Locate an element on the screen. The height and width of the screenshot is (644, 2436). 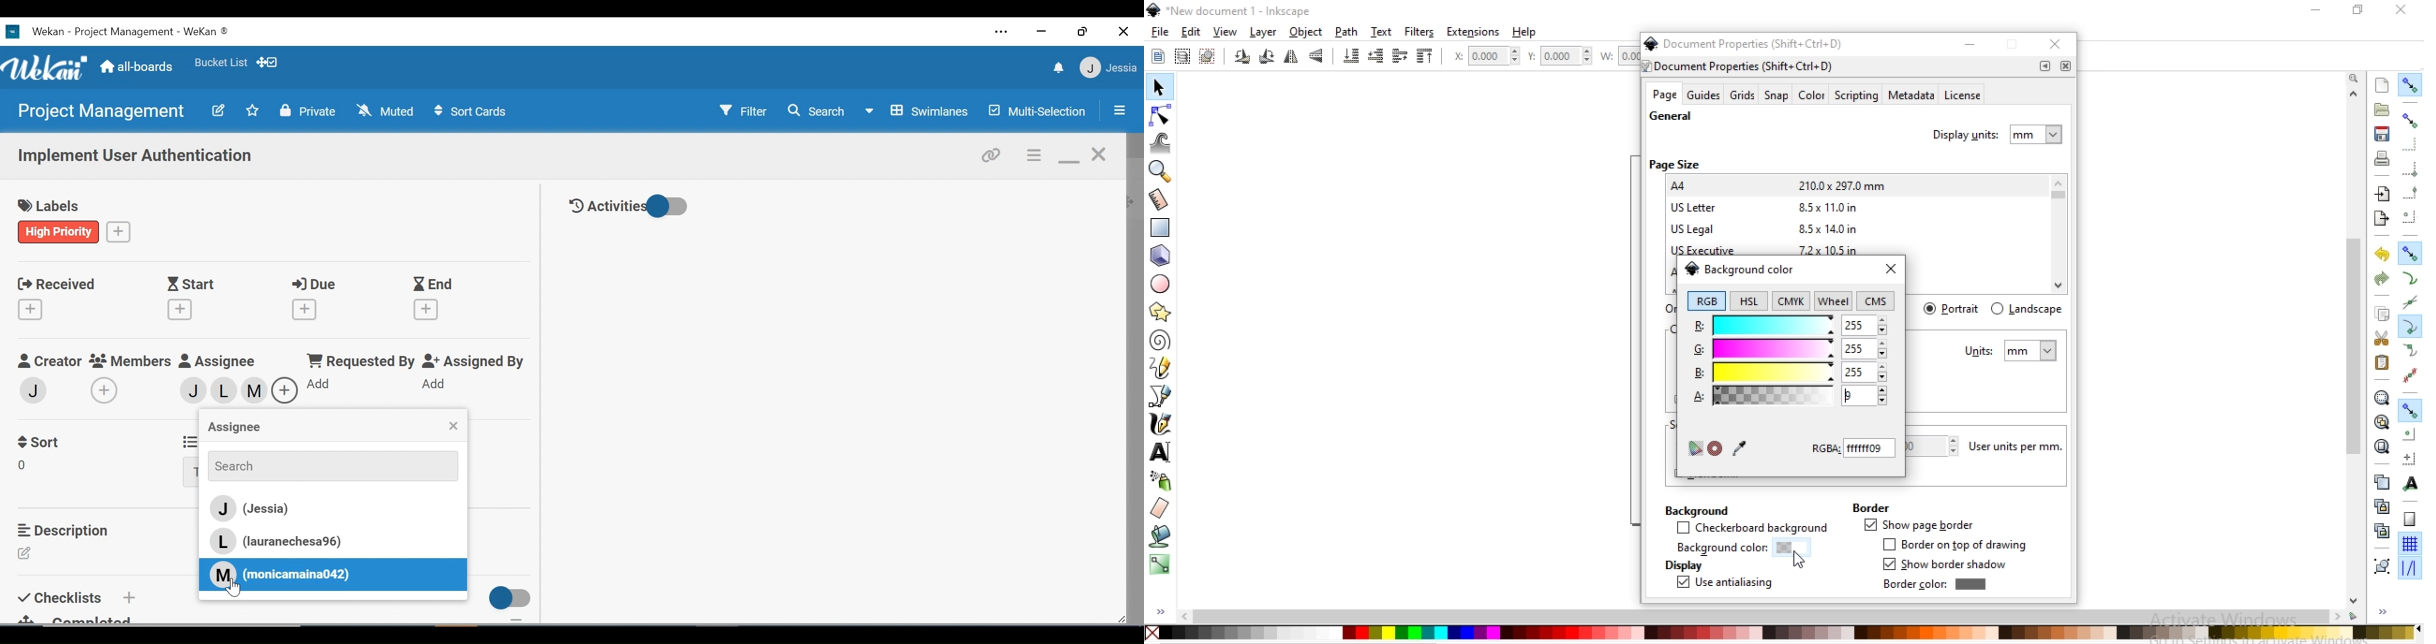
show page border is located at coordinates (1918, 526).